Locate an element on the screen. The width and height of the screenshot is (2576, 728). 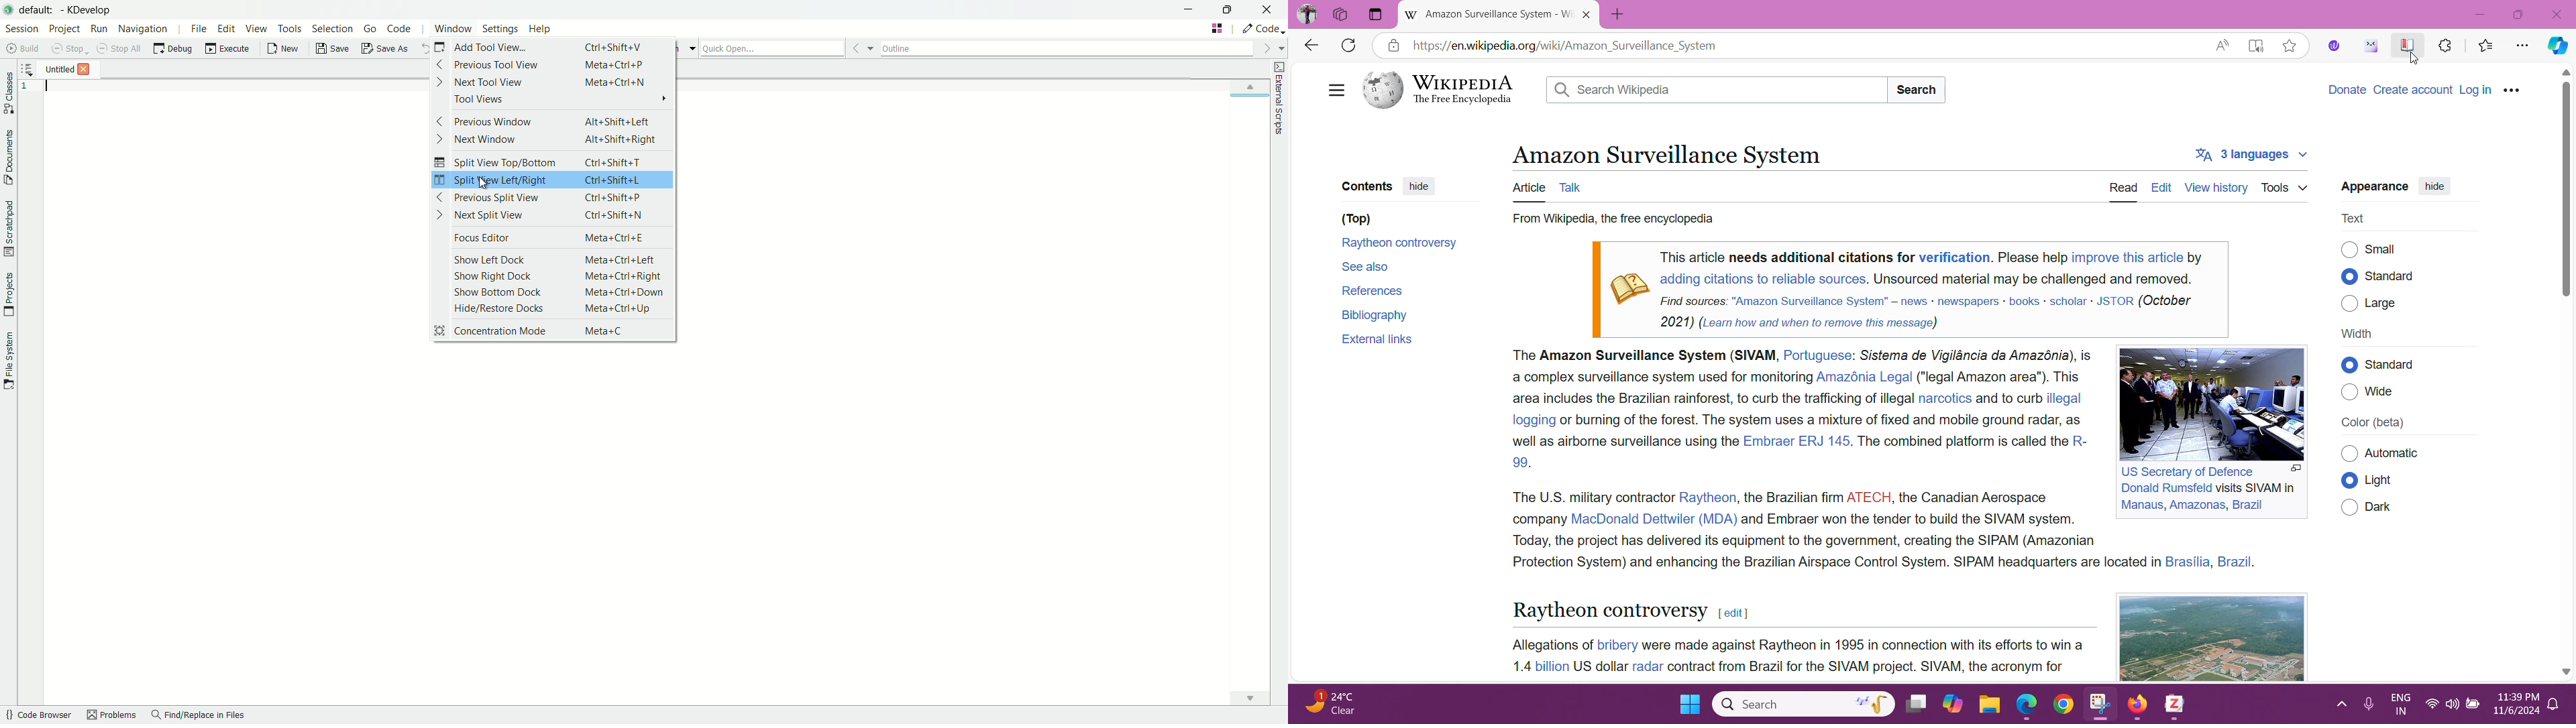
("legal Amazon area"). This is located at coordinates (2001, 376).